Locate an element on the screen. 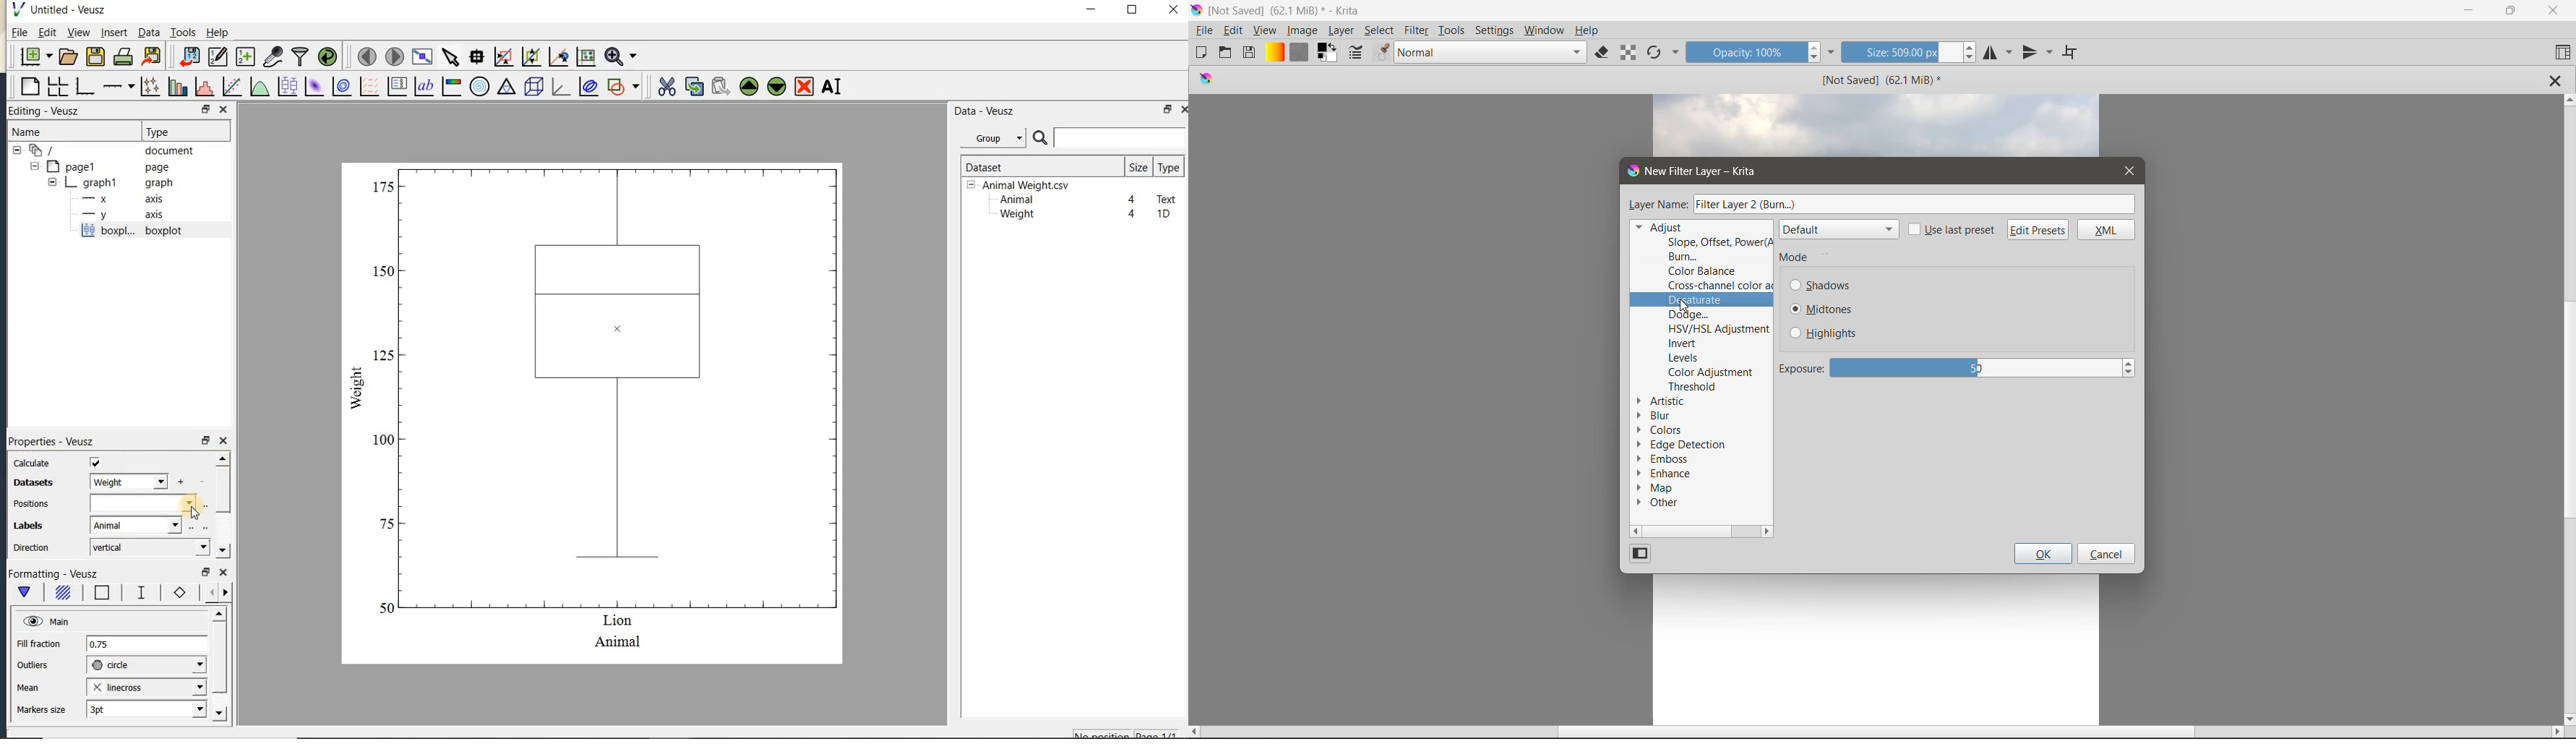 The height and width of the screenshot is (756, 2576). Horizontal Scroll Bar is located at coordinates (1877, 732).